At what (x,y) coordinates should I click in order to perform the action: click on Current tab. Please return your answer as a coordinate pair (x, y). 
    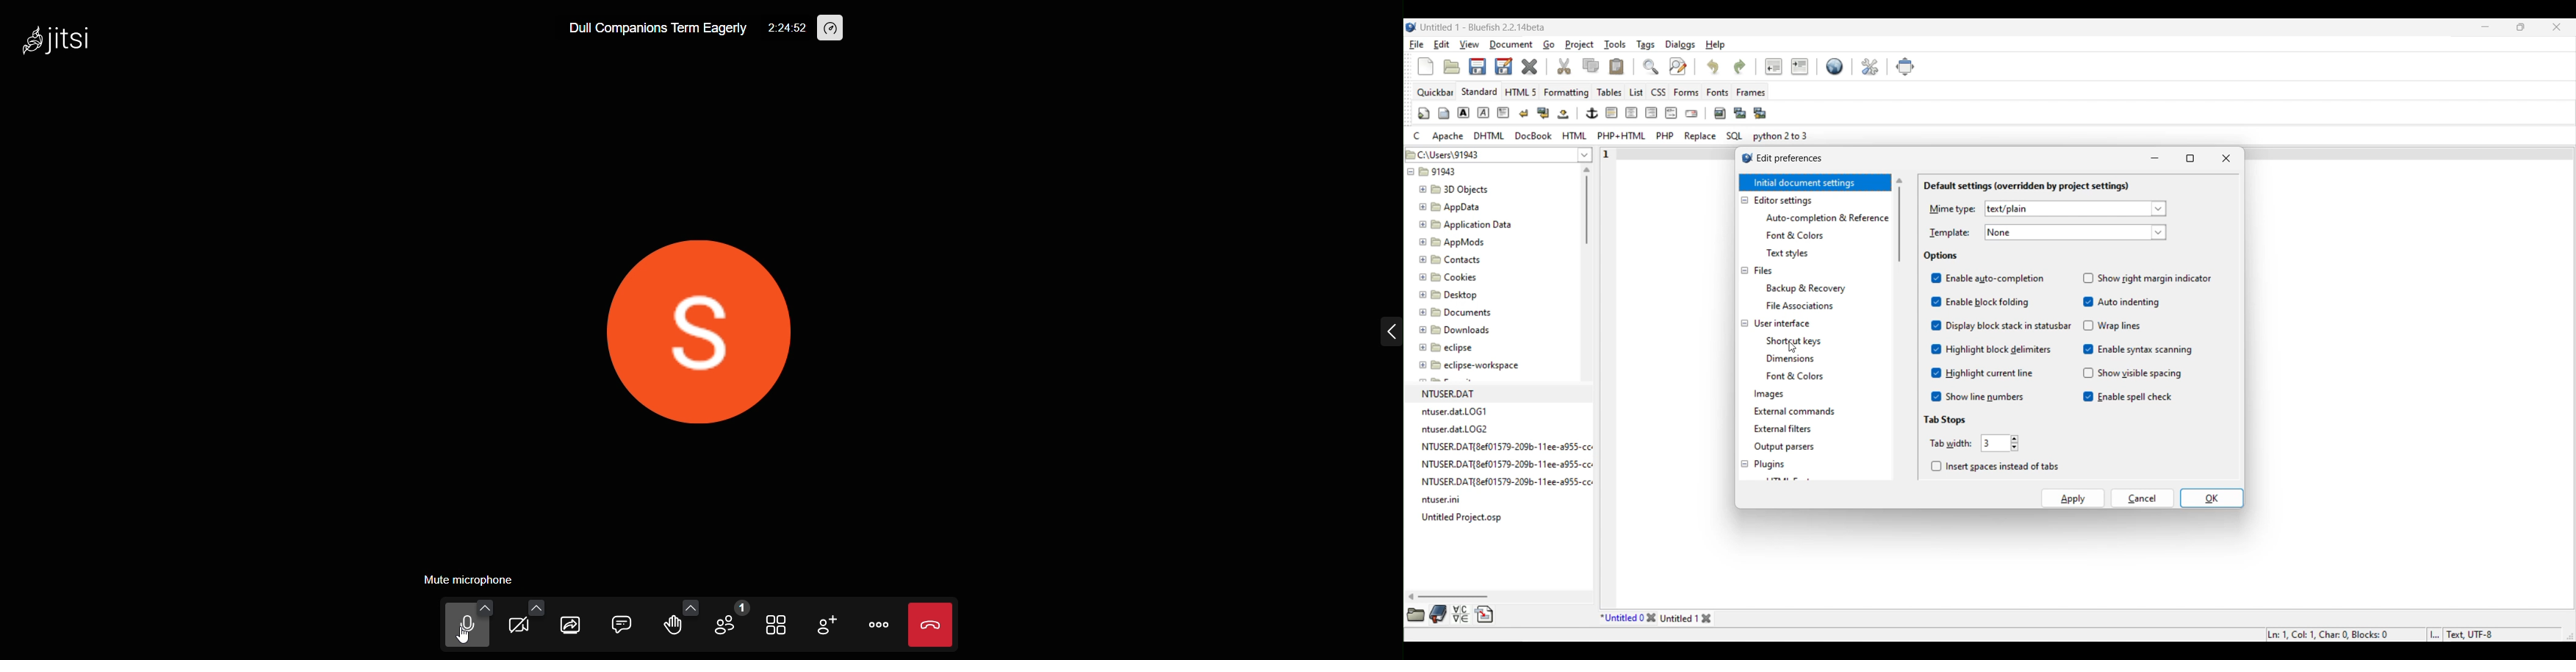
    Looking at the image, I should click on (1622, 618).